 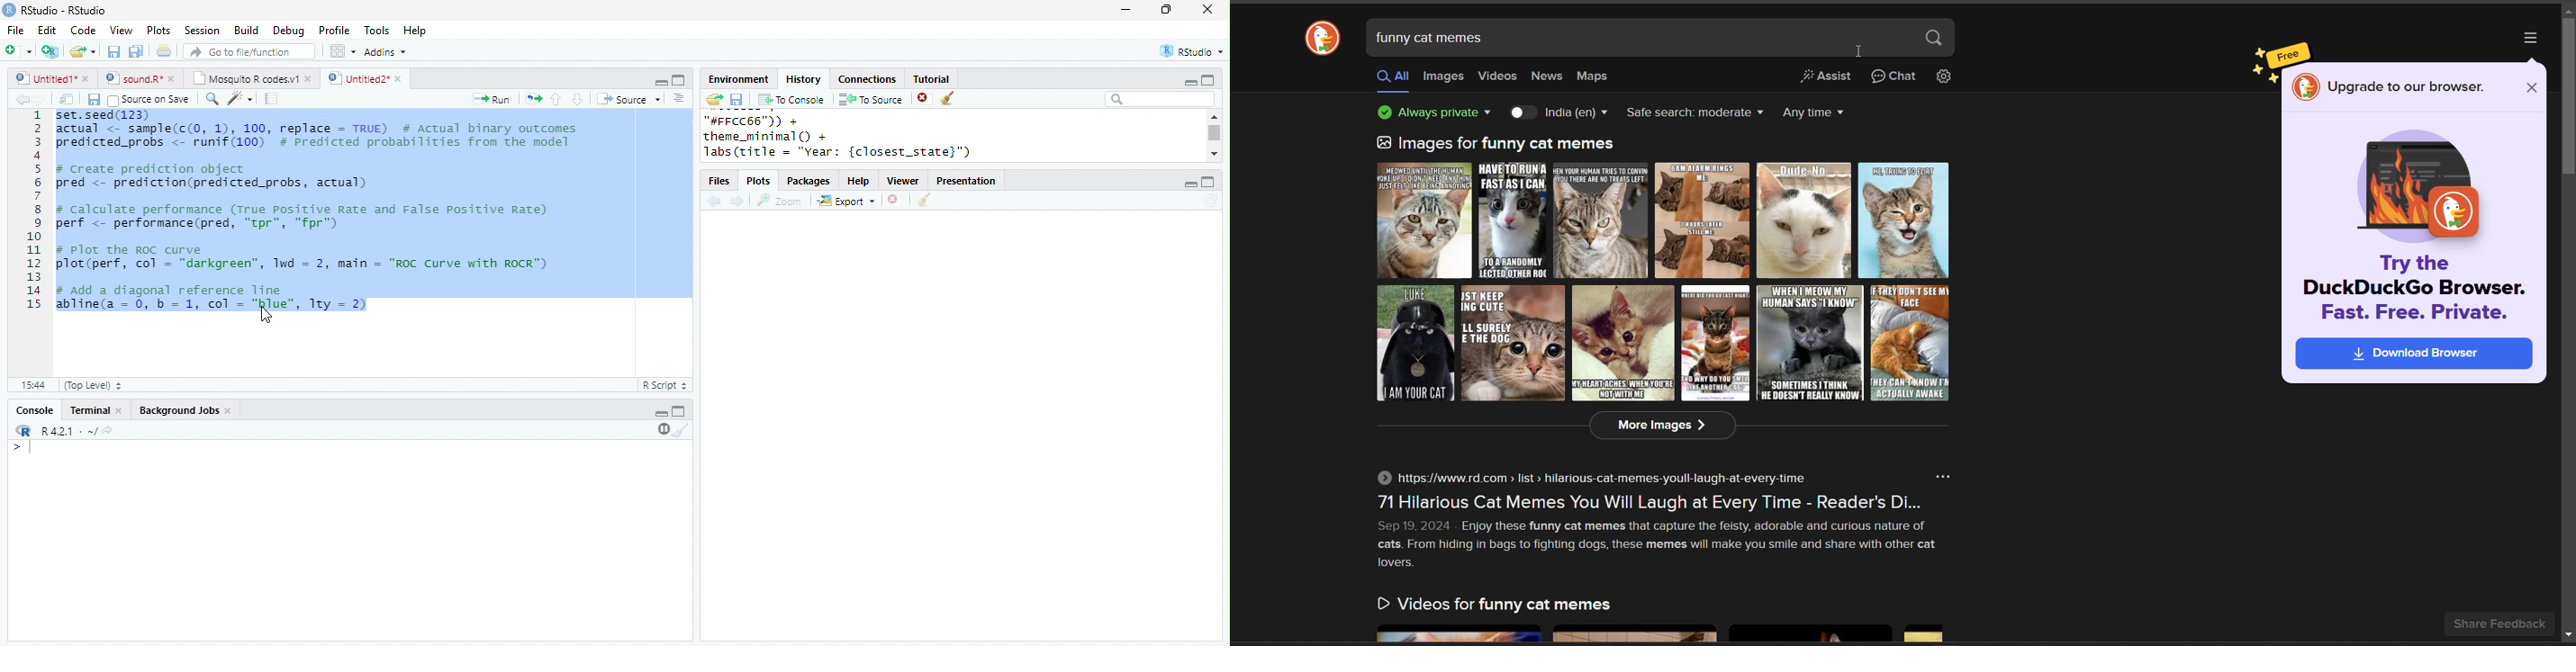 What do you see at coordinates (377, 31) in the screenshot?
I see `Tools` at bounding box center [377, 31].